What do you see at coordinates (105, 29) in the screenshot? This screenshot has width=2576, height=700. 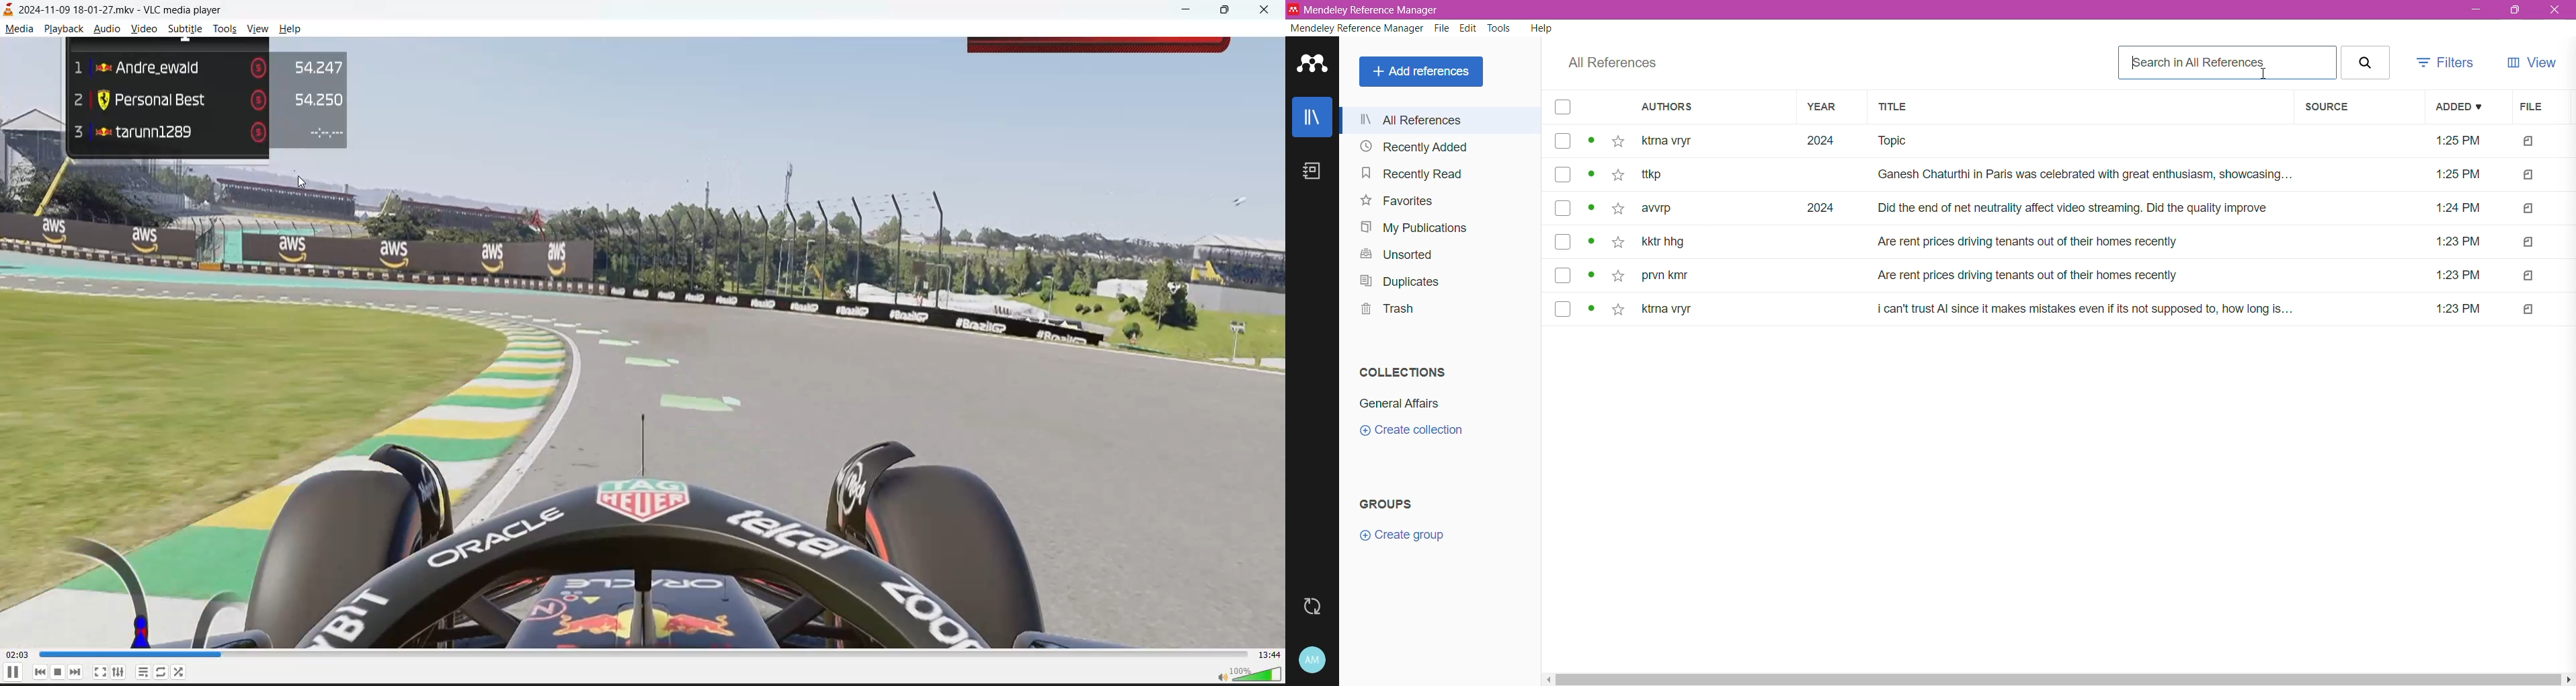 I see `audio` at bounding box center [105, 29].